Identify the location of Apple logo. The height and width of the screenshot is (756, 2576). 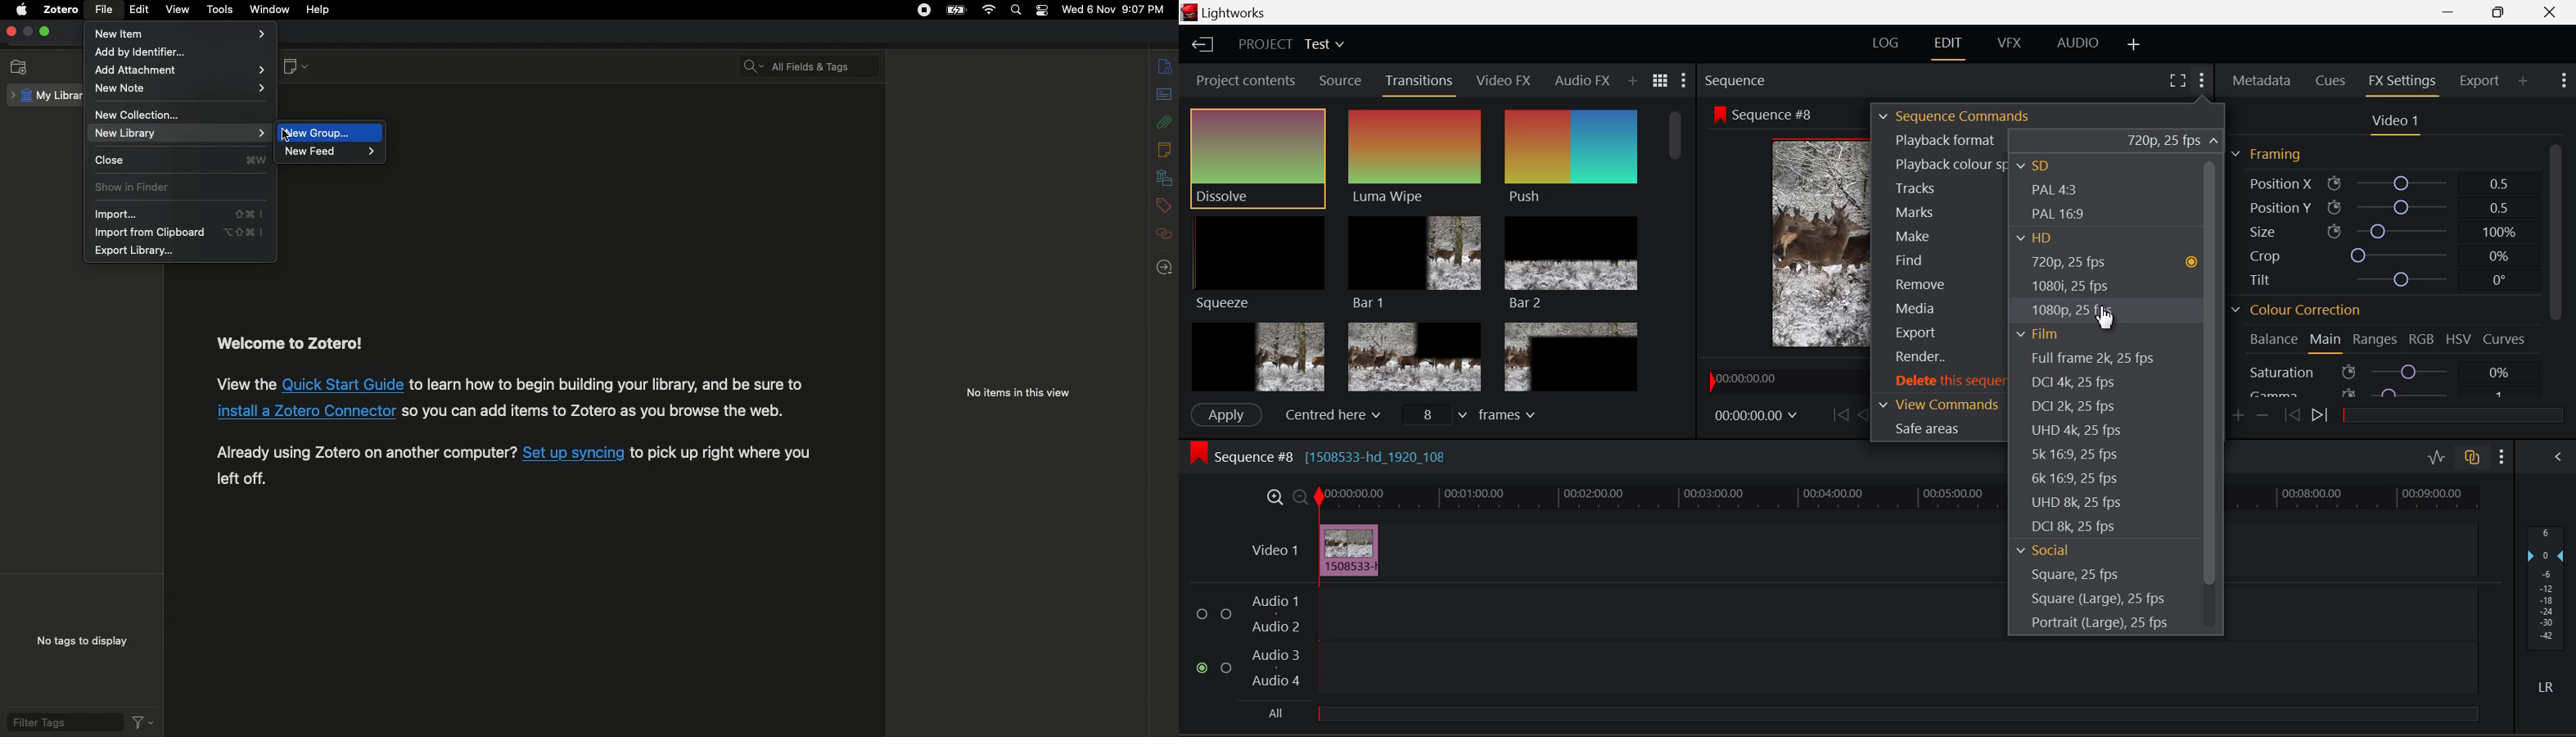
(20, 11).